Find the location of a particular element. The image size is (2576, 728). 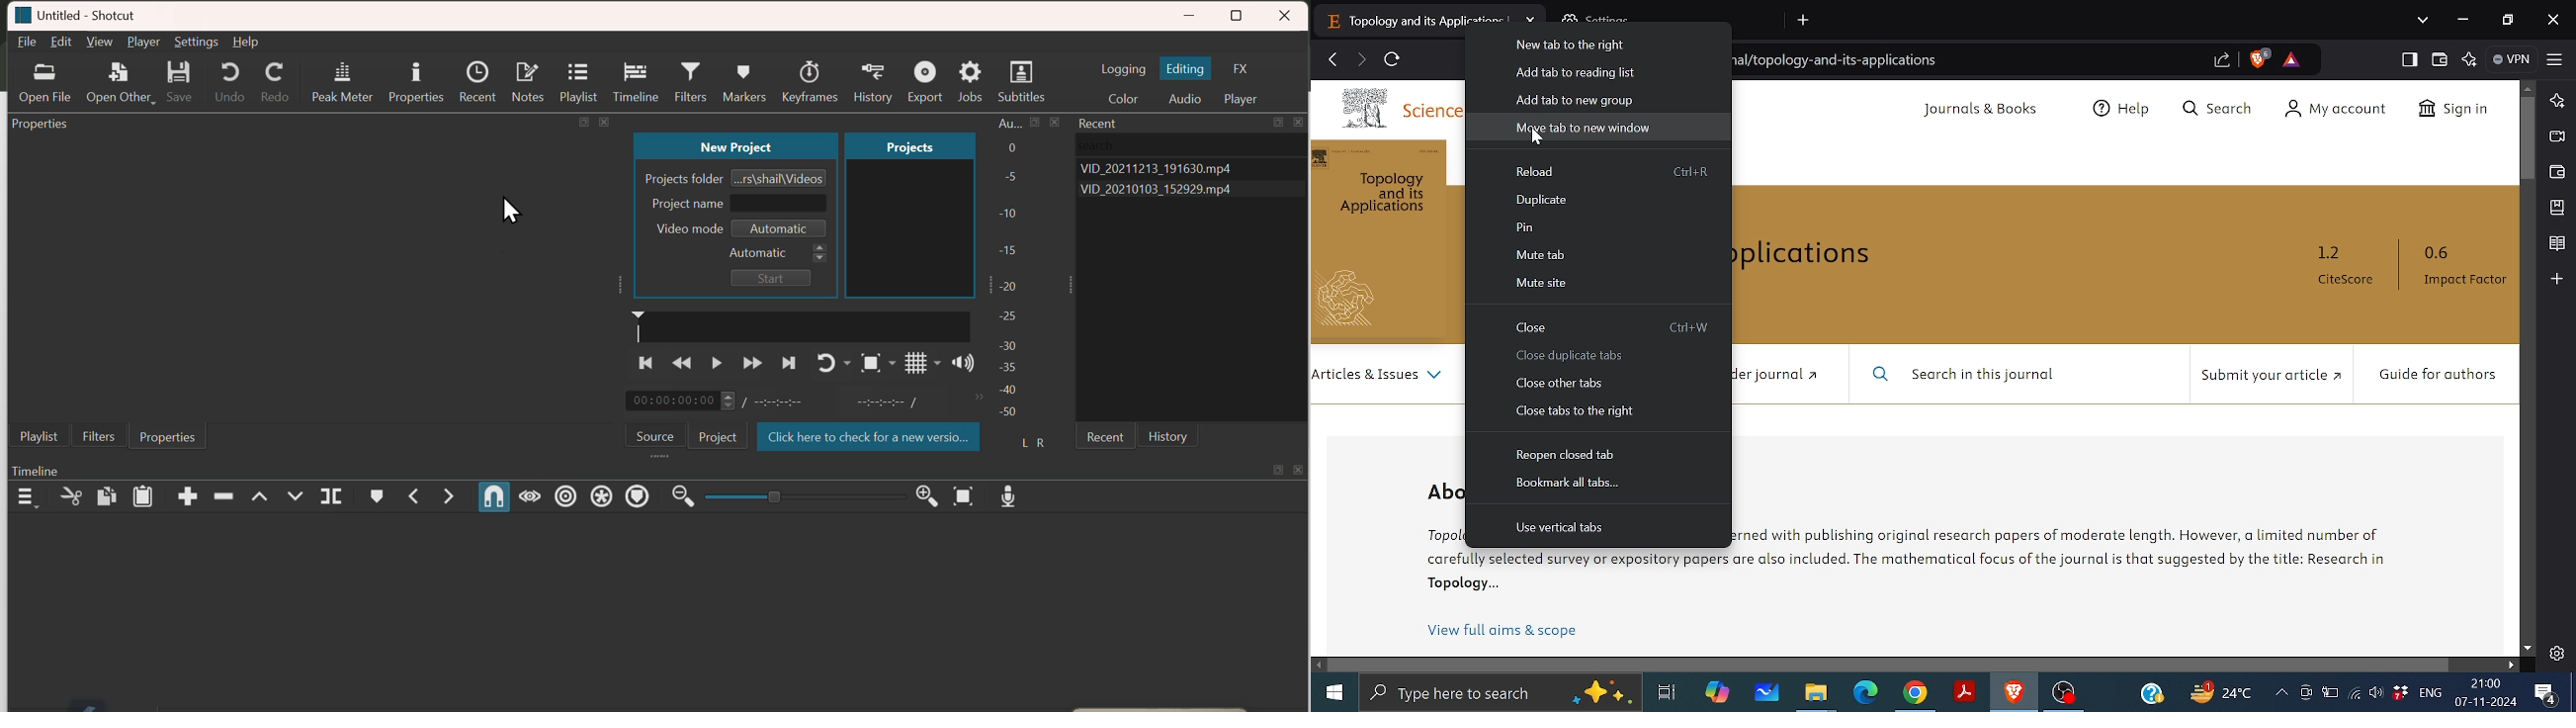

Video Mode is located at coordinates (742, 228).